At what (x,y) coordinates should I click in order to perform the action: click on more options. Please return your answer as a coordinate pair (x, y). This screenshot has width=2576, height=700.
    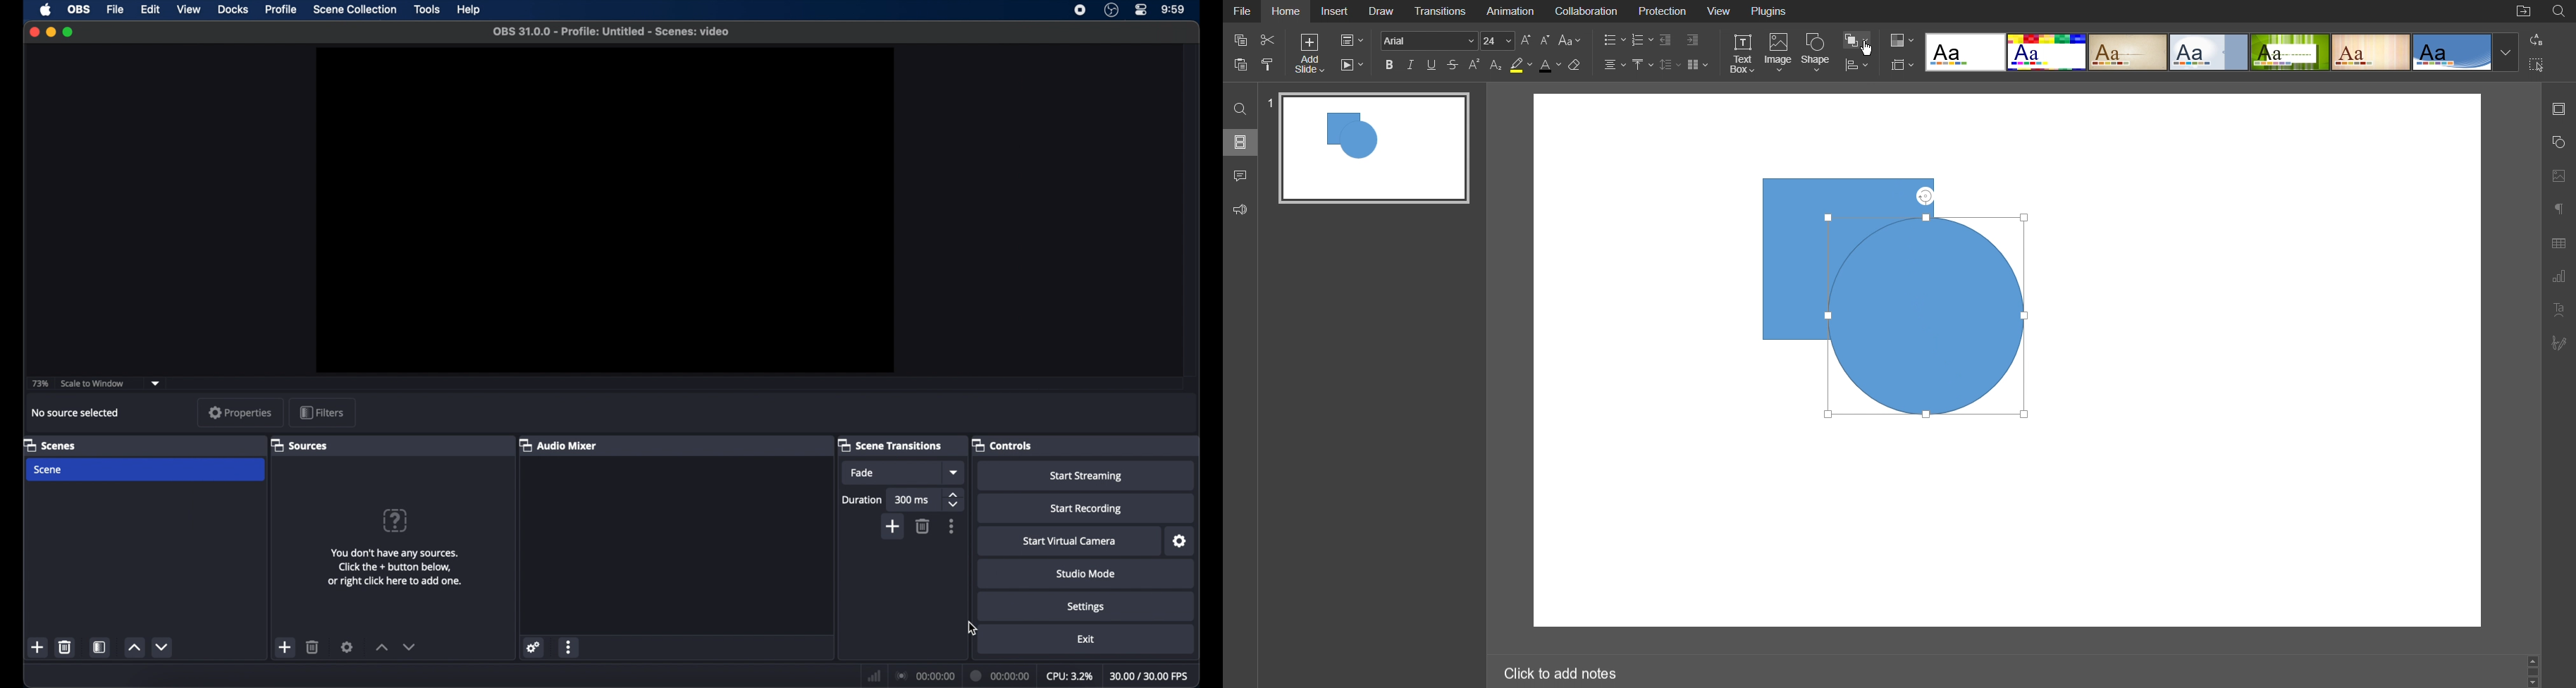
    Looking at the image, I should click on (952, 526).